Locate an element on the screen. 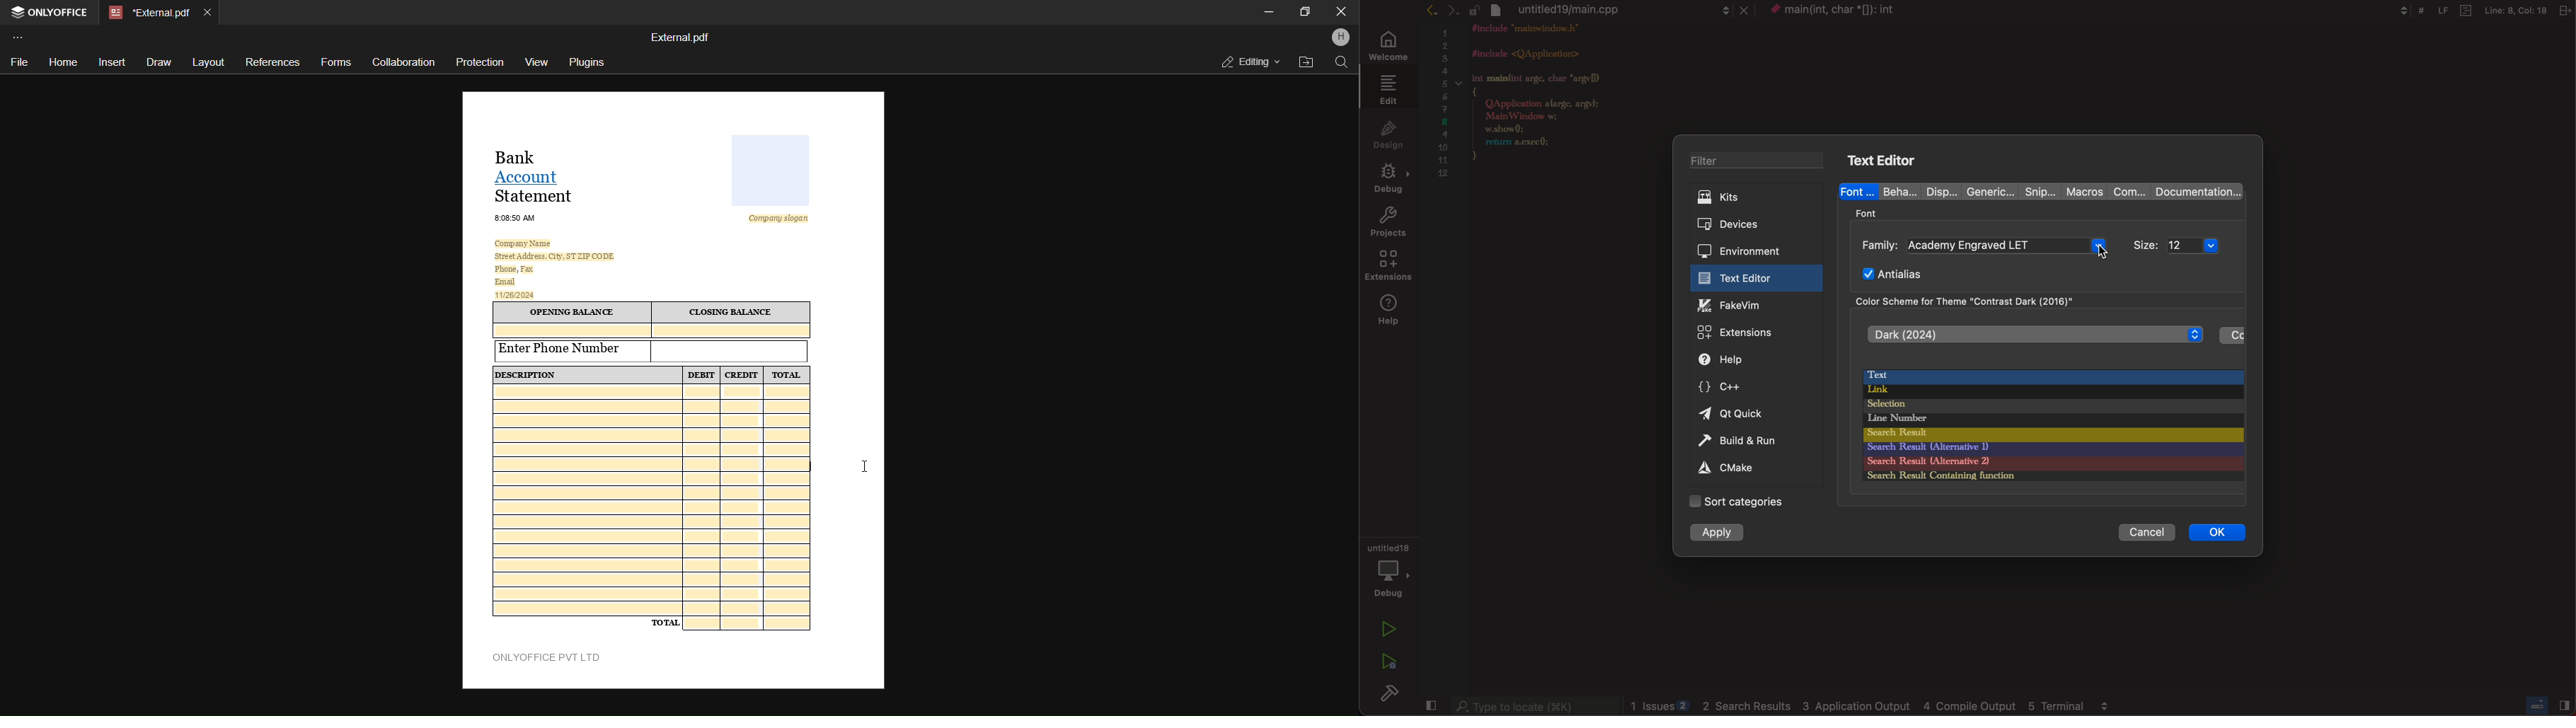 The width and height of the screenshot is (2576, 728). 8:08:50 AM is located at coordinates (516, 217).